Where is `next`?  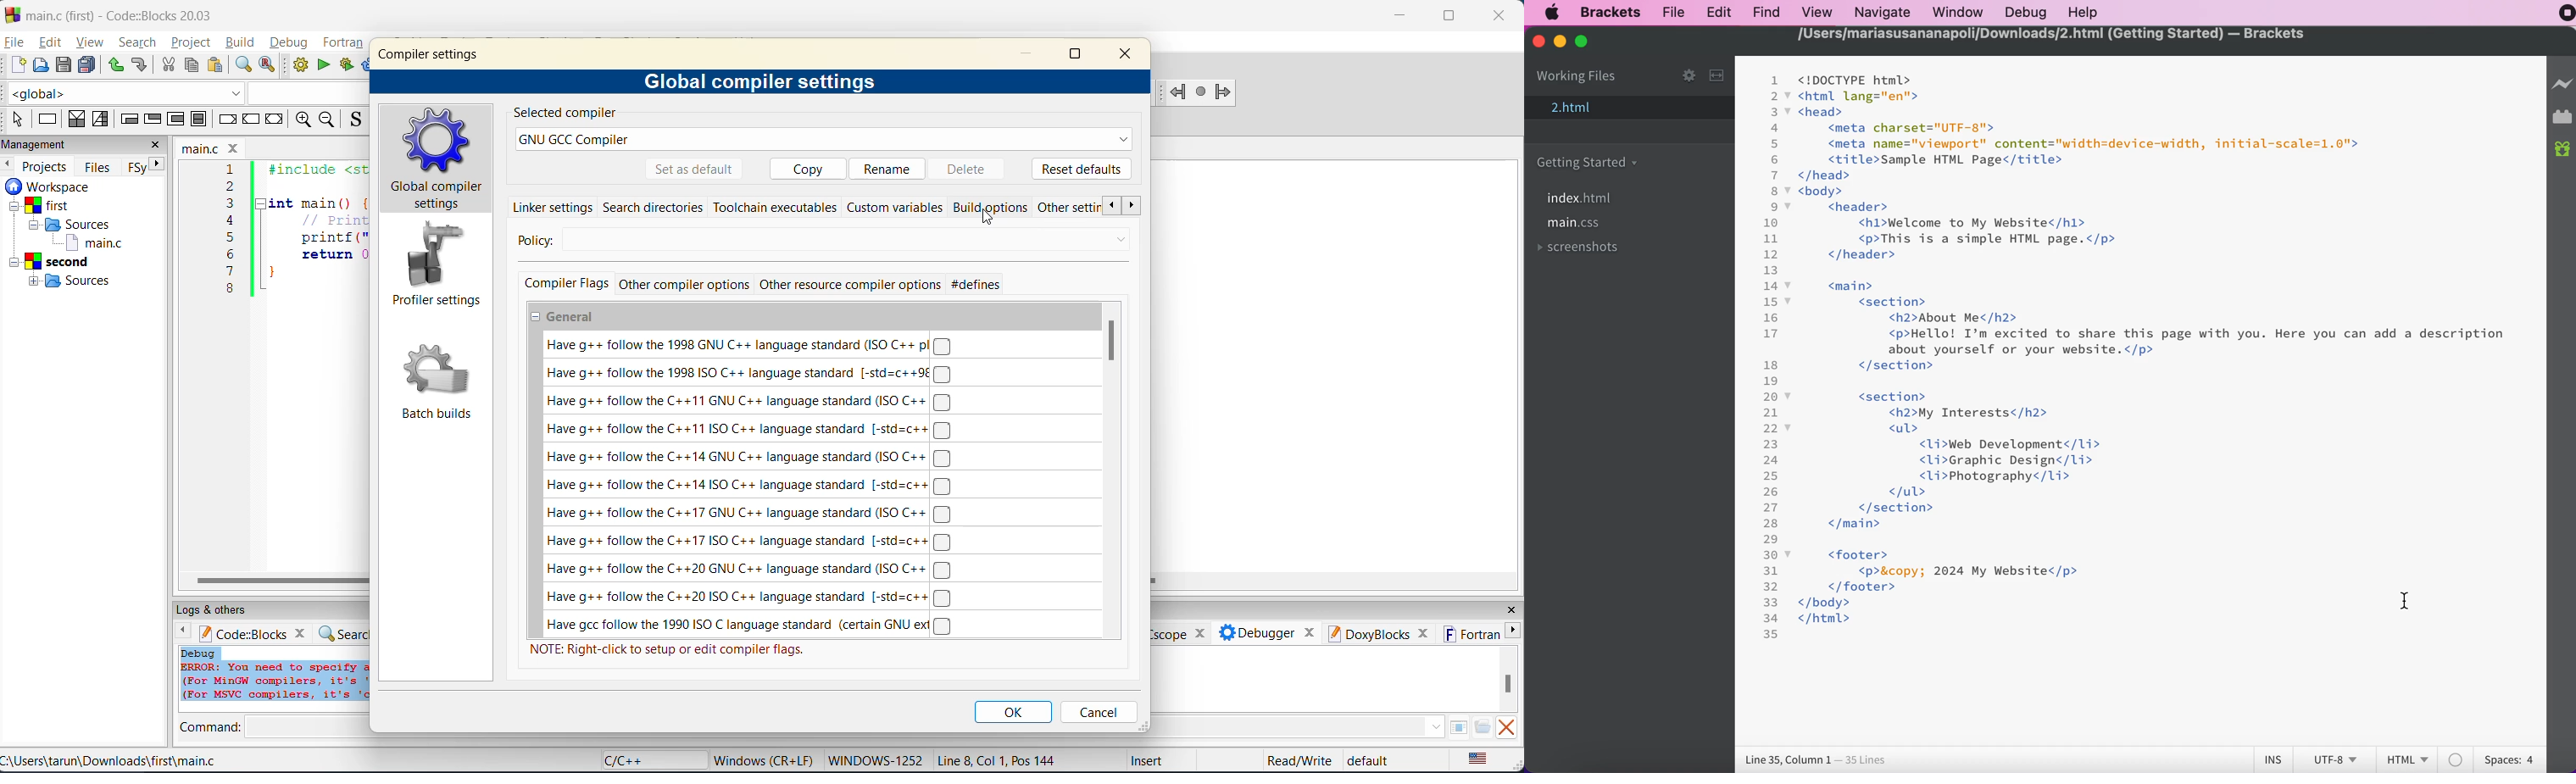 next is located at coordinates (1134, 206).